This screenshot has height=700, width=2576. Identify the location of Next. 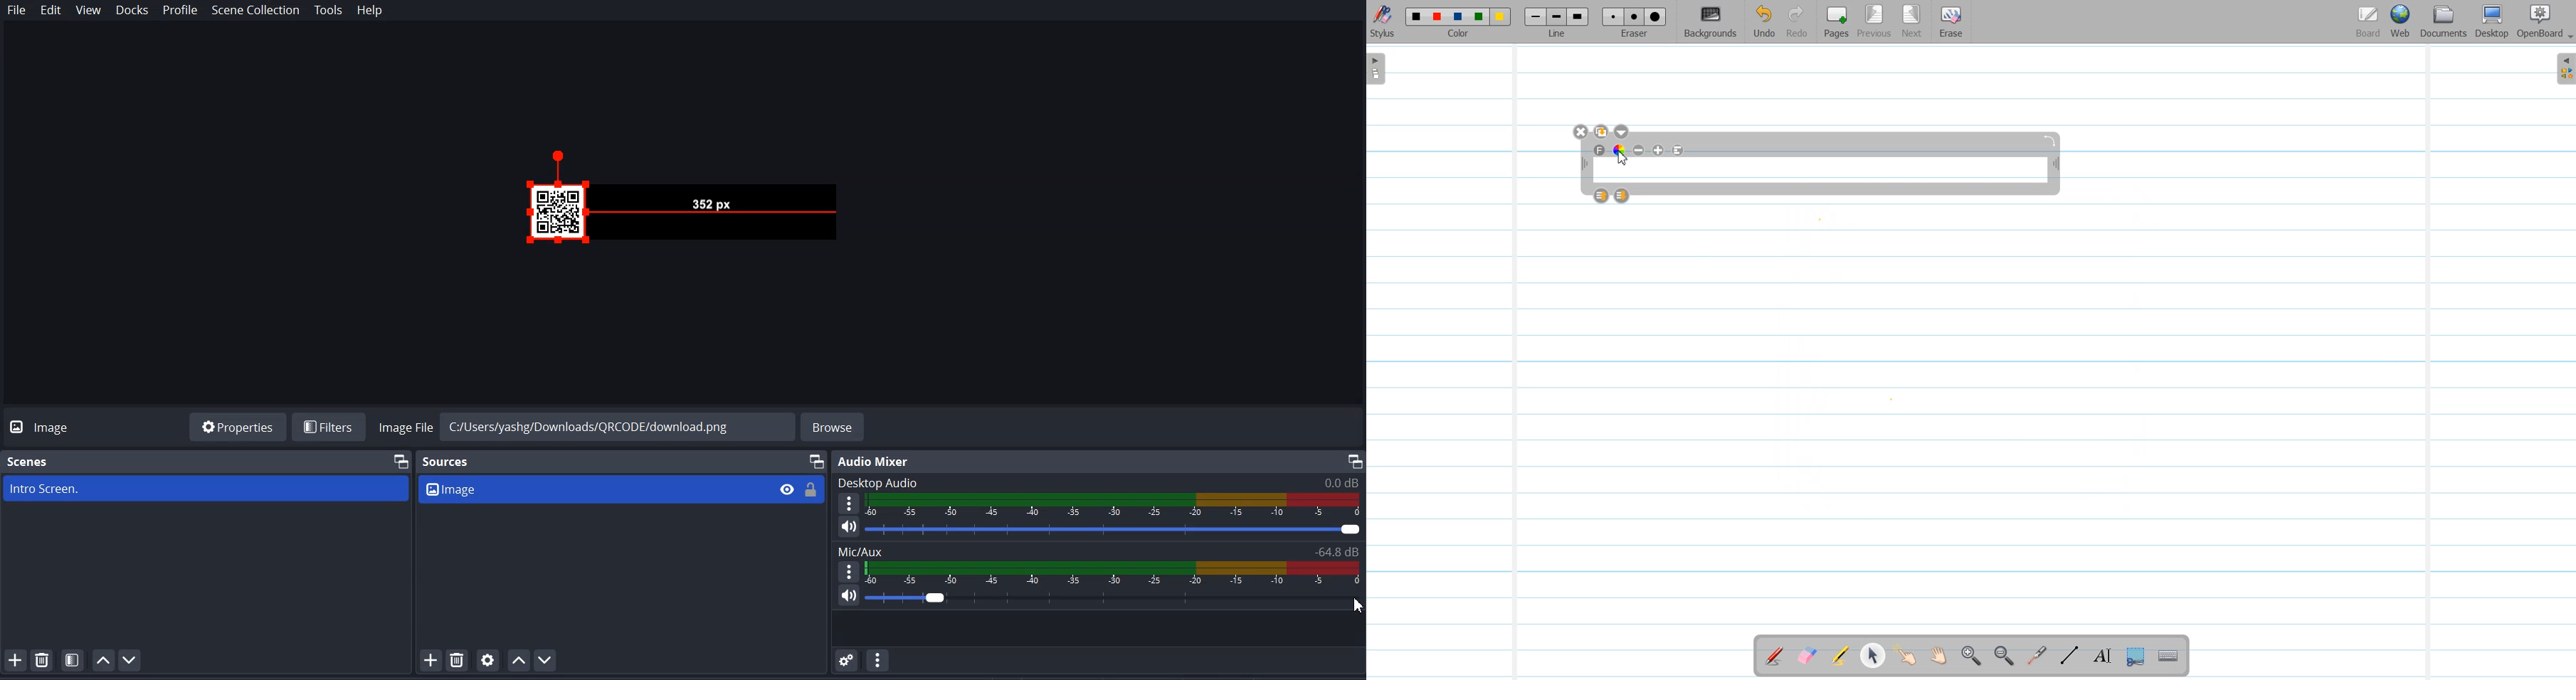
(1912, 22).